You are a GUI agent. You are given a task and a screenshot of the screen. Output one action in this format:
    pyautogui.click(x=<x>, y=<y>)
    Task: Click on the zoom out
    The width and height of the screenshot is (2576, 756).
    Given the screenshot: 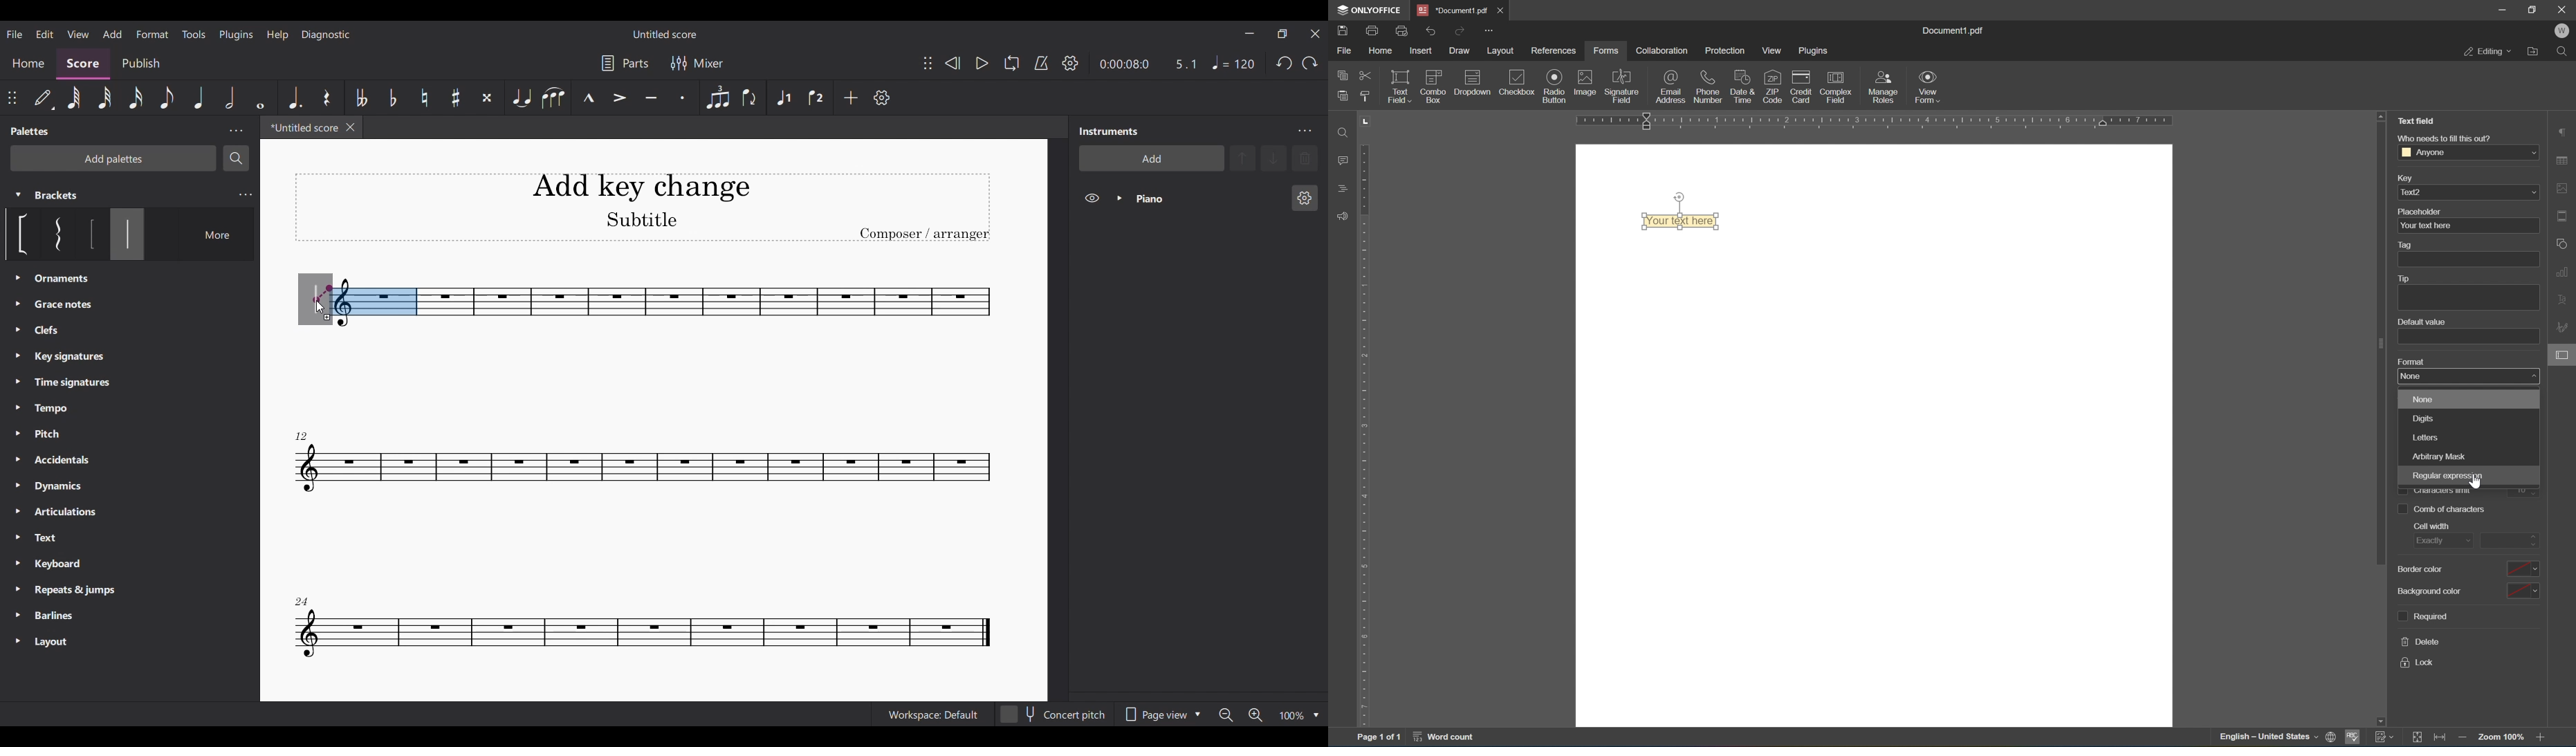 What is the action you would take?
    pyautogui.click(x=2464, y=738)
    